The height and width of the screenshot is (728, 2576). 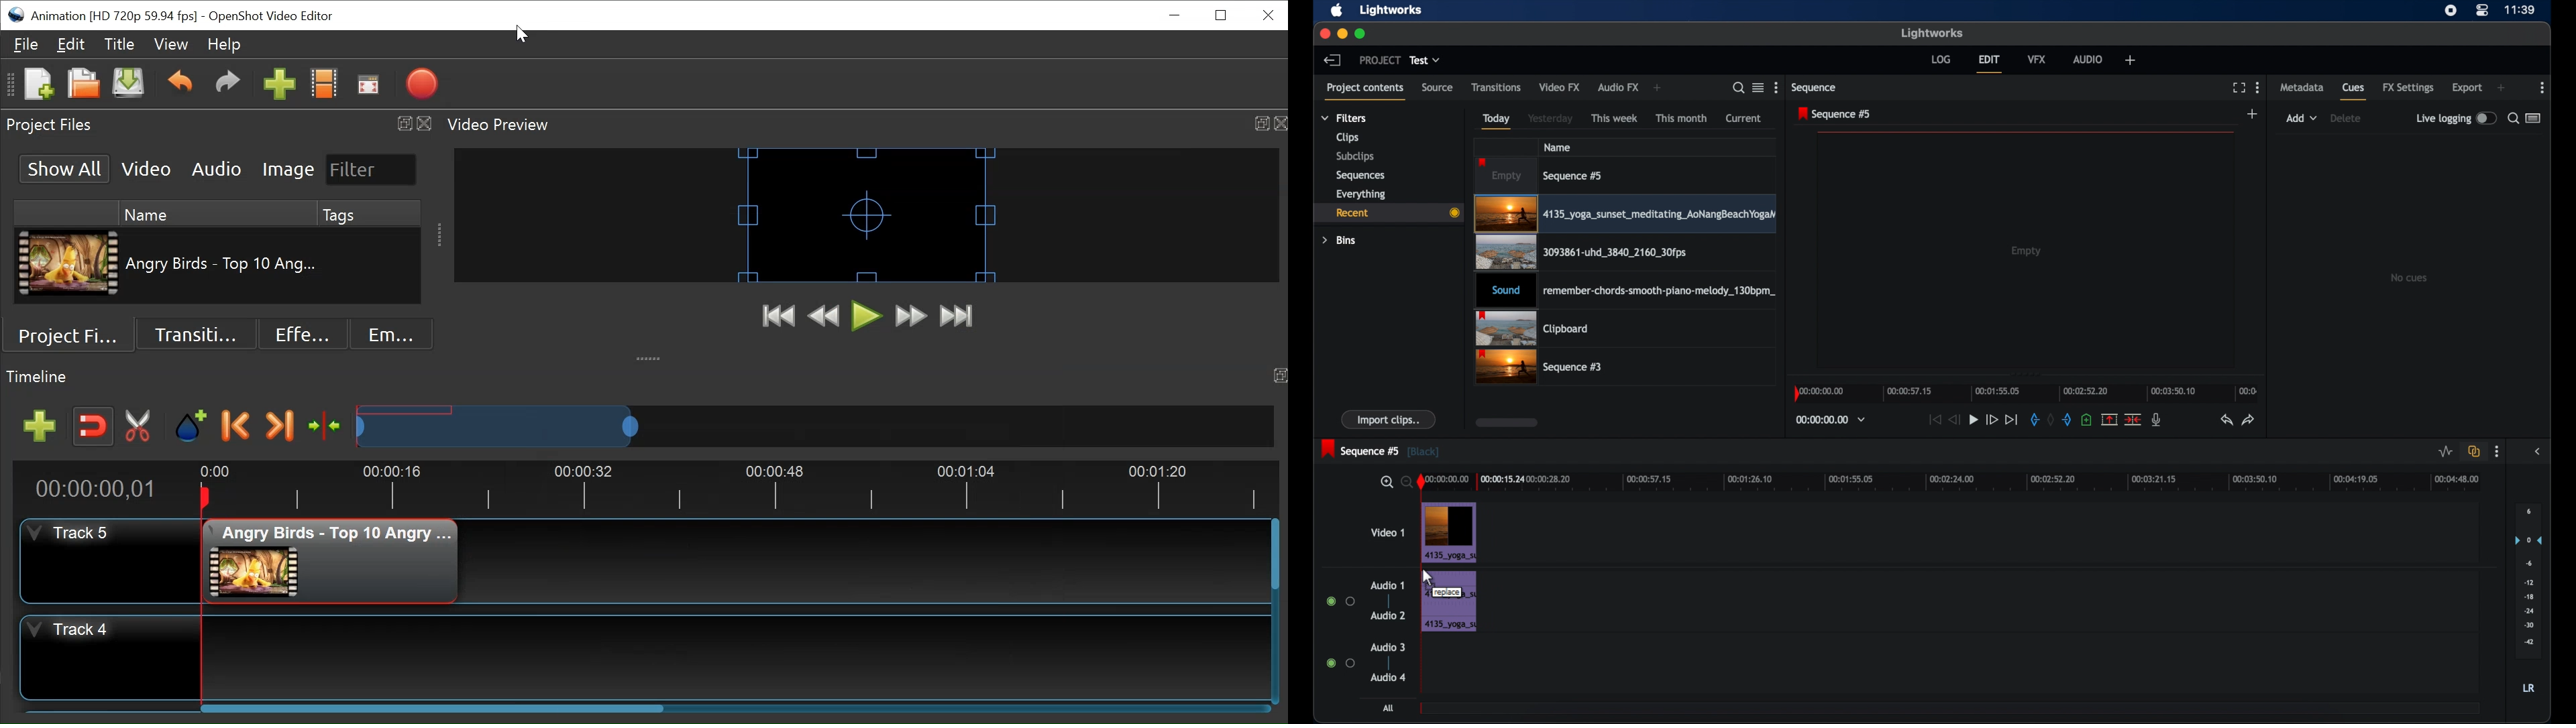 I want to click on radio  buttons, so click(x=1341, y=663).